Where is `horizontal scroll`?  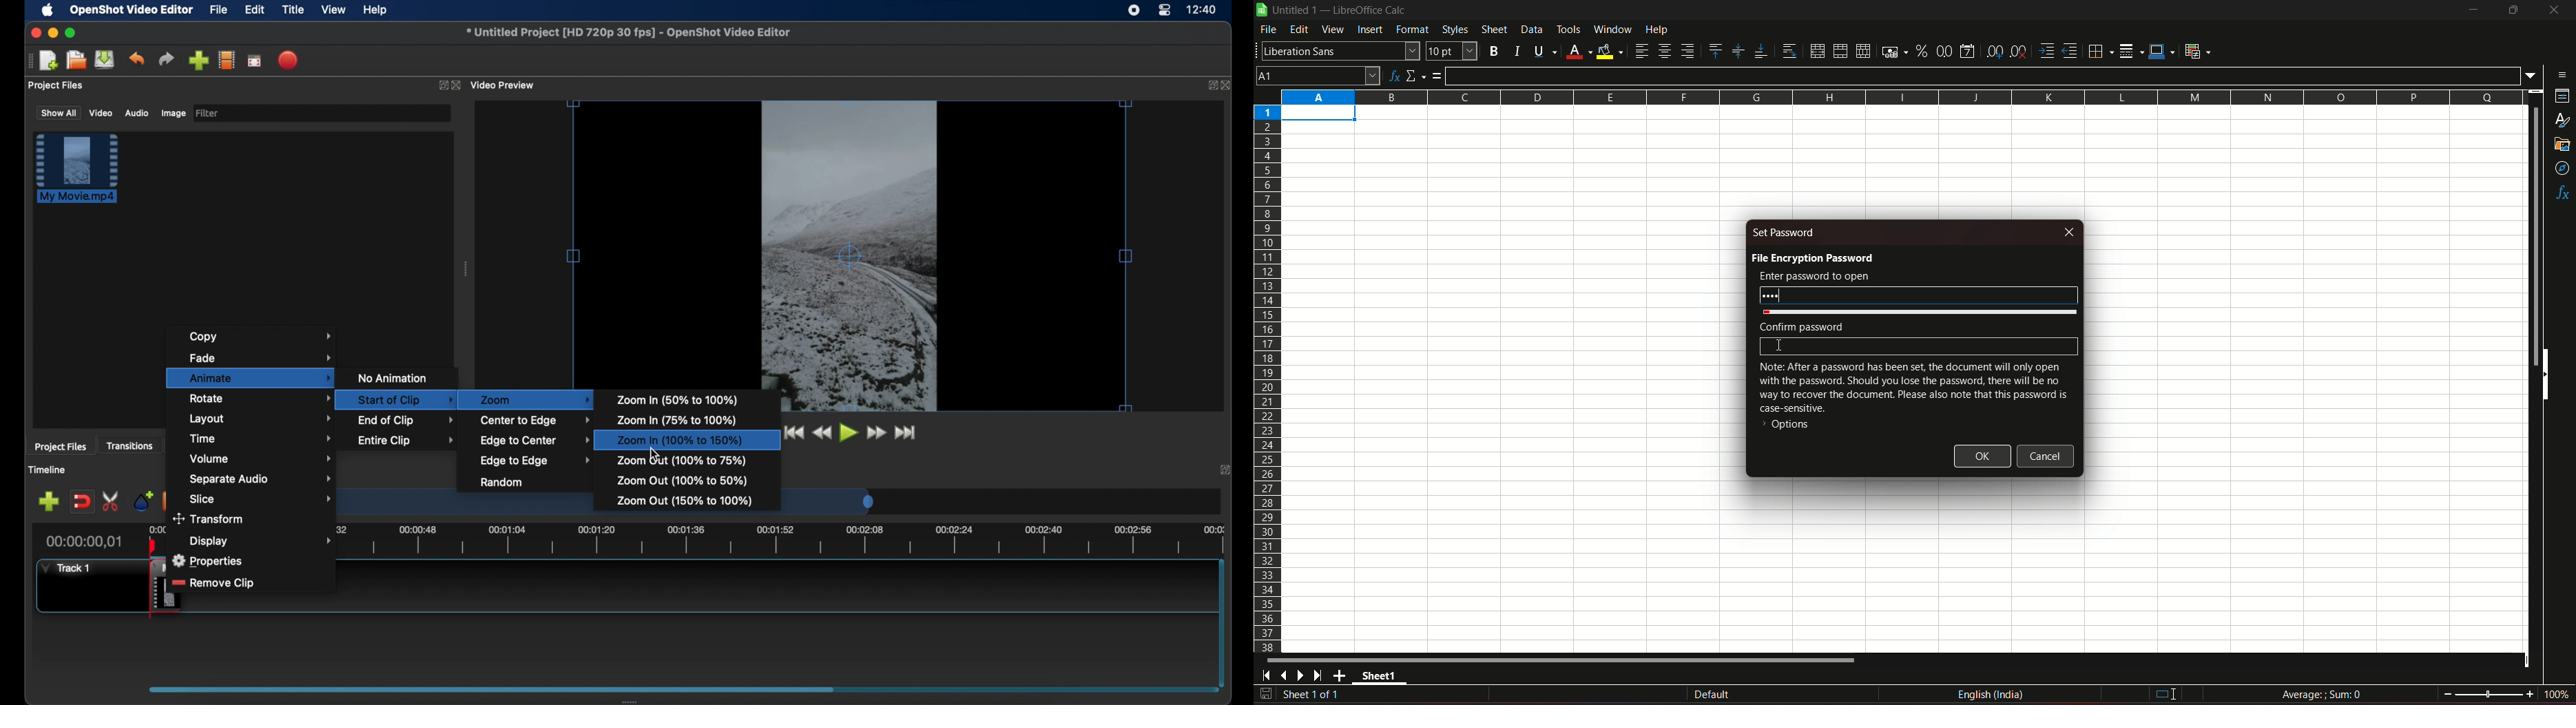 horizontal scroll is located at coordinates (1565, 660).